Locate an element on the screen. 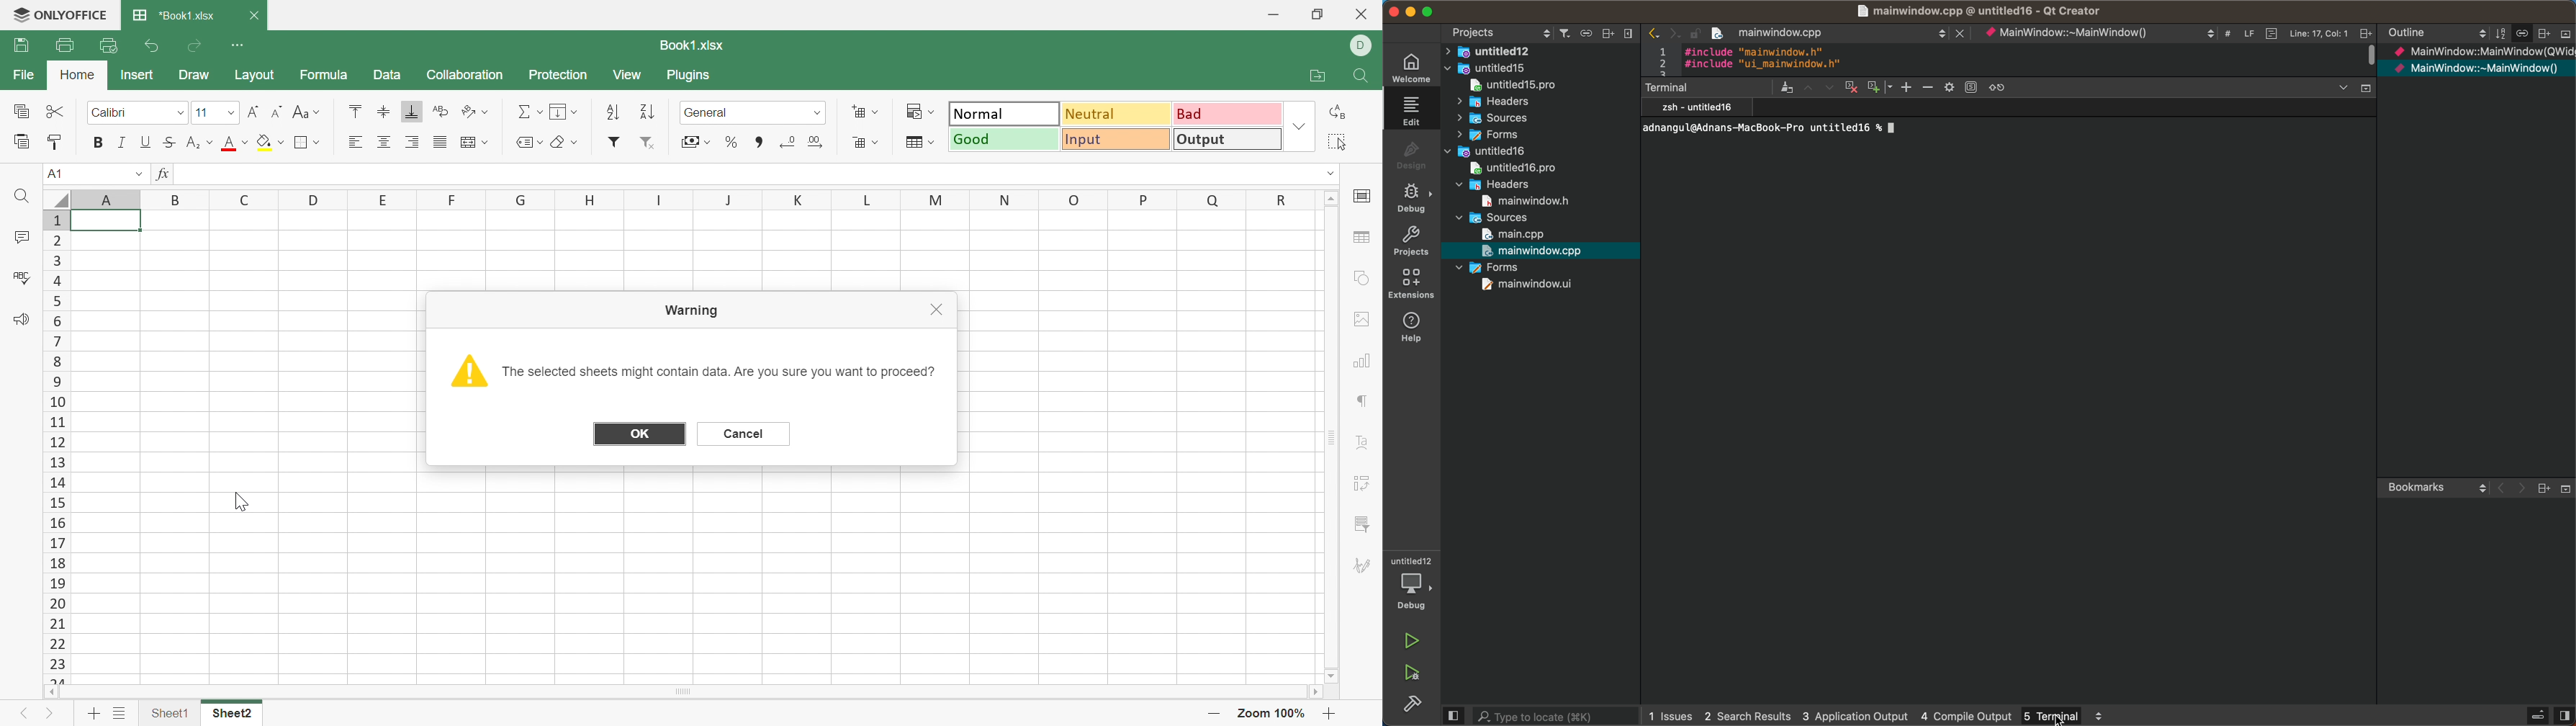  run is located at coordinates (1411, 637).